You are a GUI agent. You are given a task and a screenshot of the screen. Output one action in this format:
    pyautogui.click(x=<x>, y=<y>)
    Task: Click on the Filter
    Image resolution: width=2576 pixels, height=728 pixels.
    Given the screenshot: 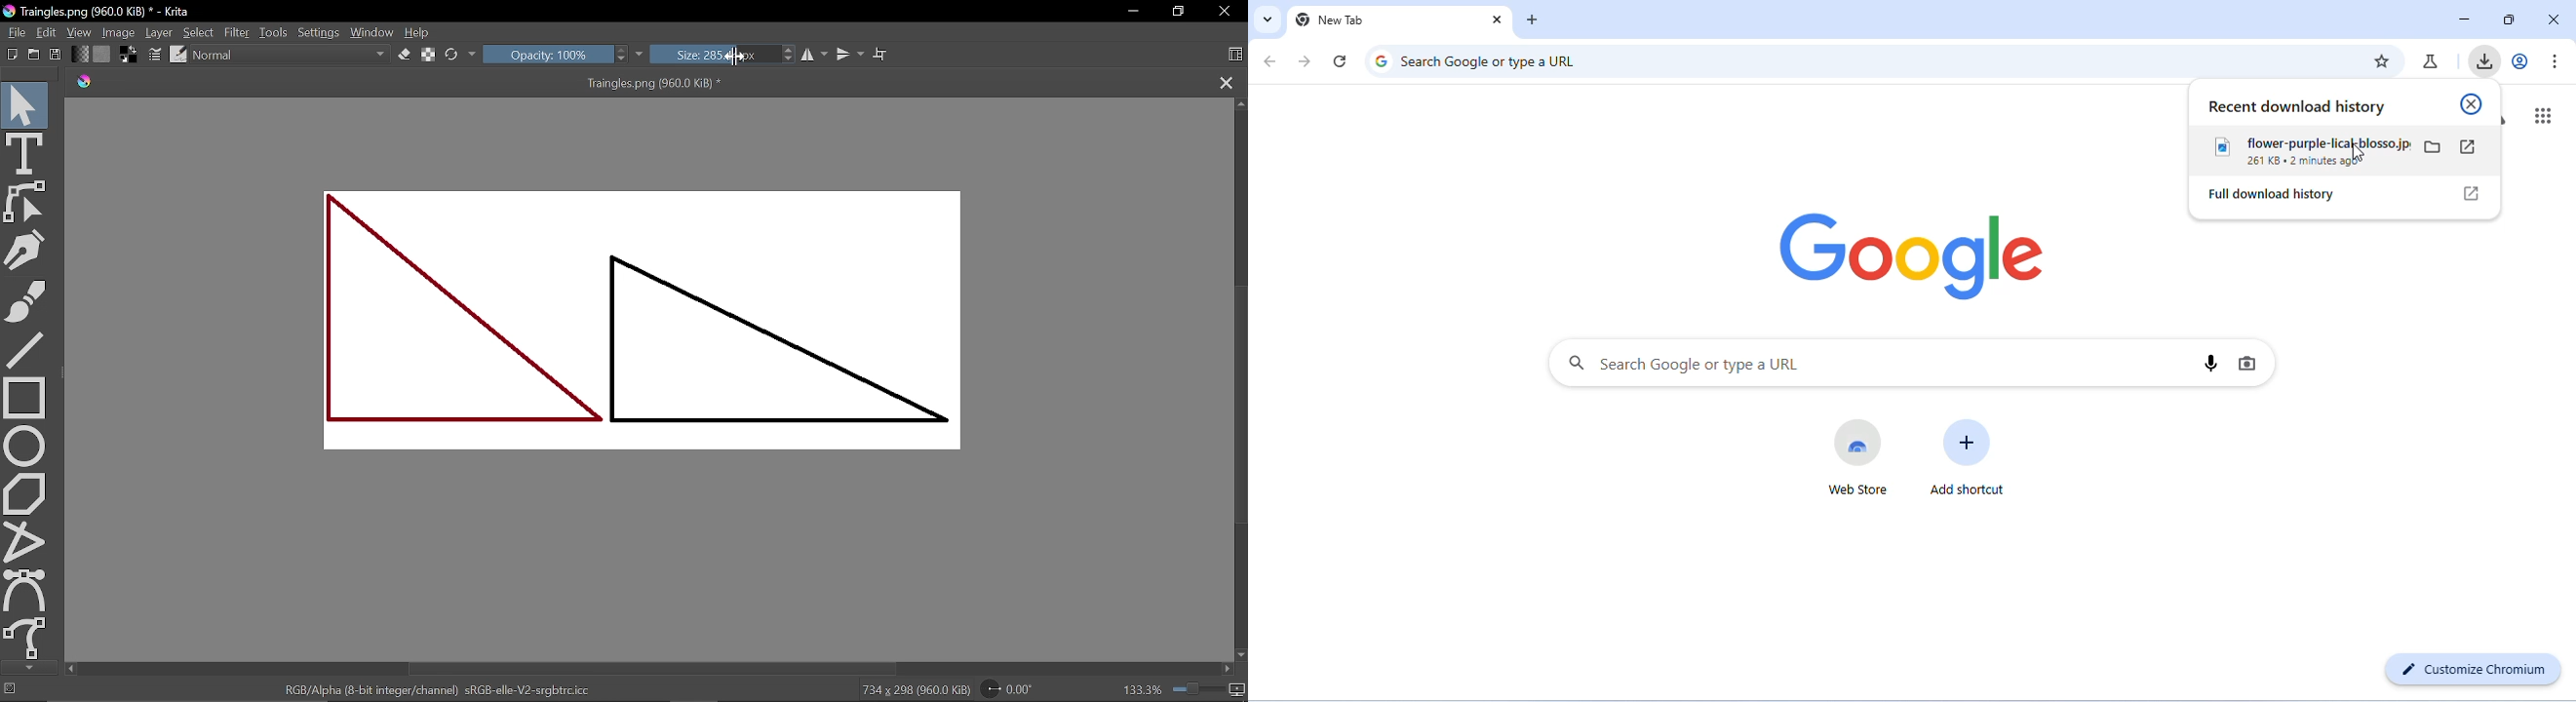 What is the action you would take?
    pyautogui.click(x=239, y=32)
    